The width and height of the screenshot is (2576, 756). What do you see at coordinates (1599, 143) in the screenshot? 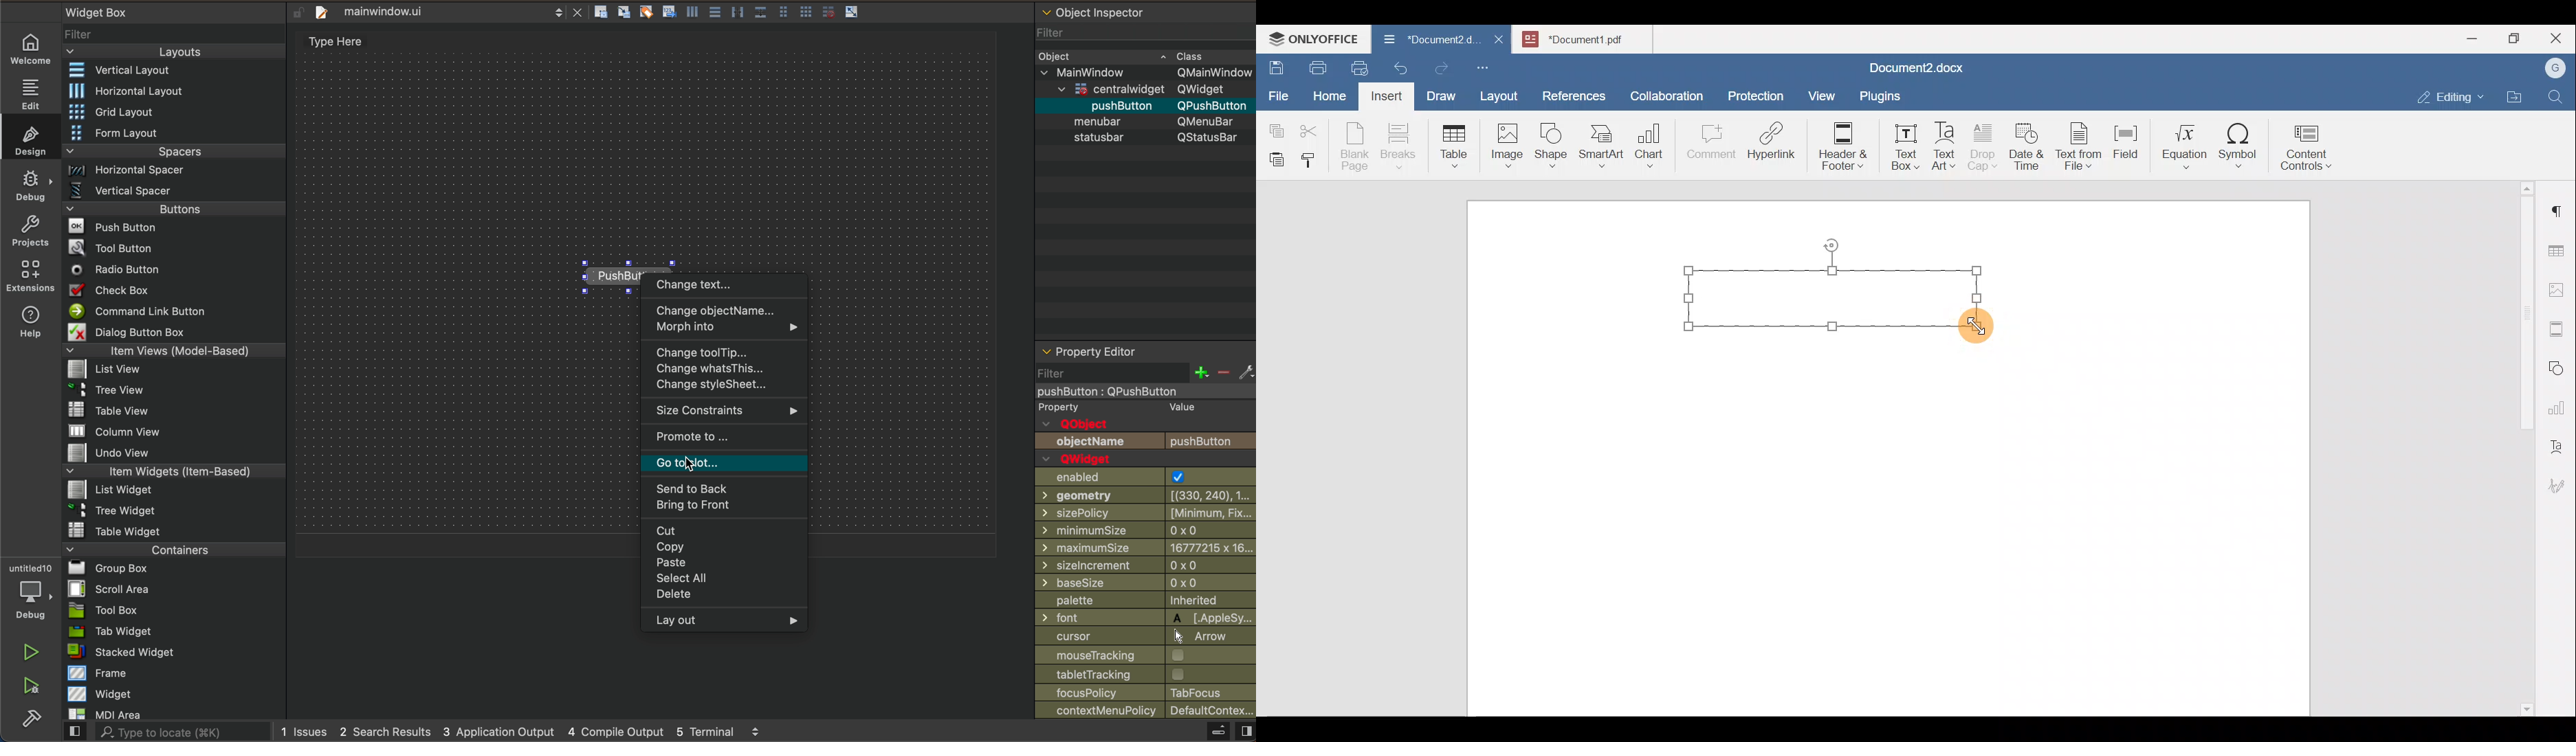
I see `SmartArt` at bounding box center [1599, 143].